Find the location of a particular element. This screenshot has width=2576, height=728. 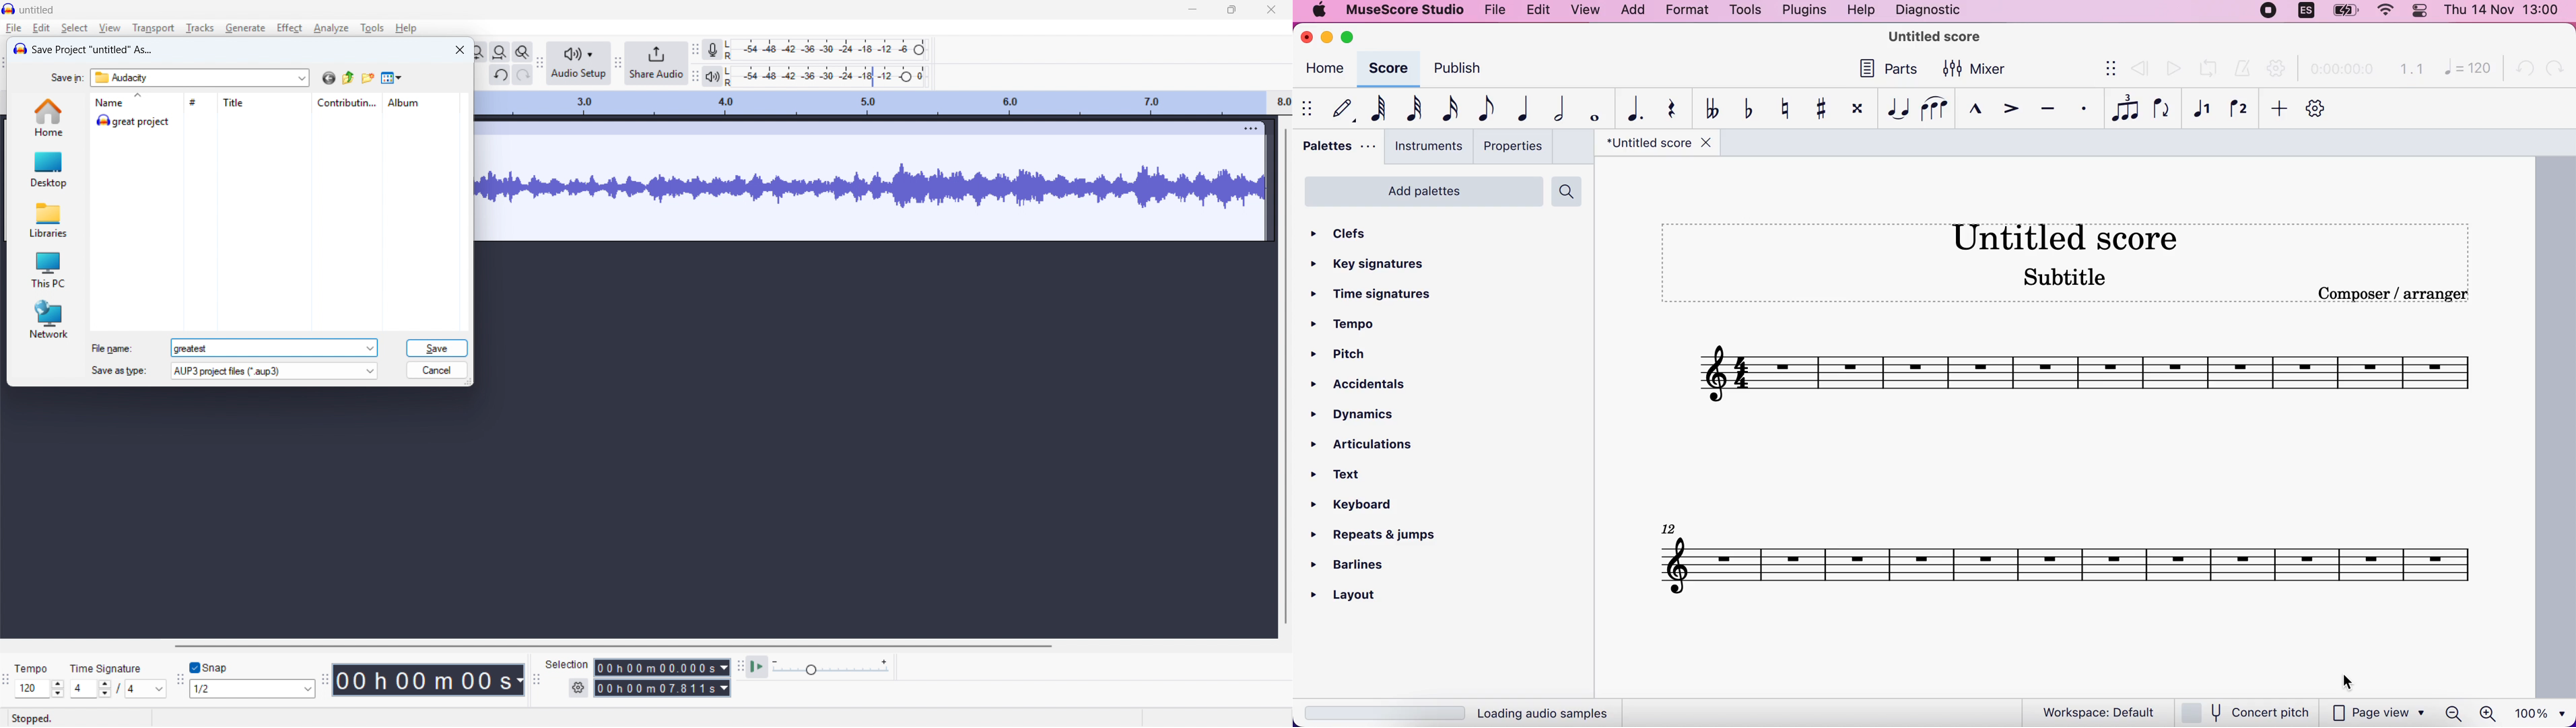

show/hide is located at coordinates (1310, 108).